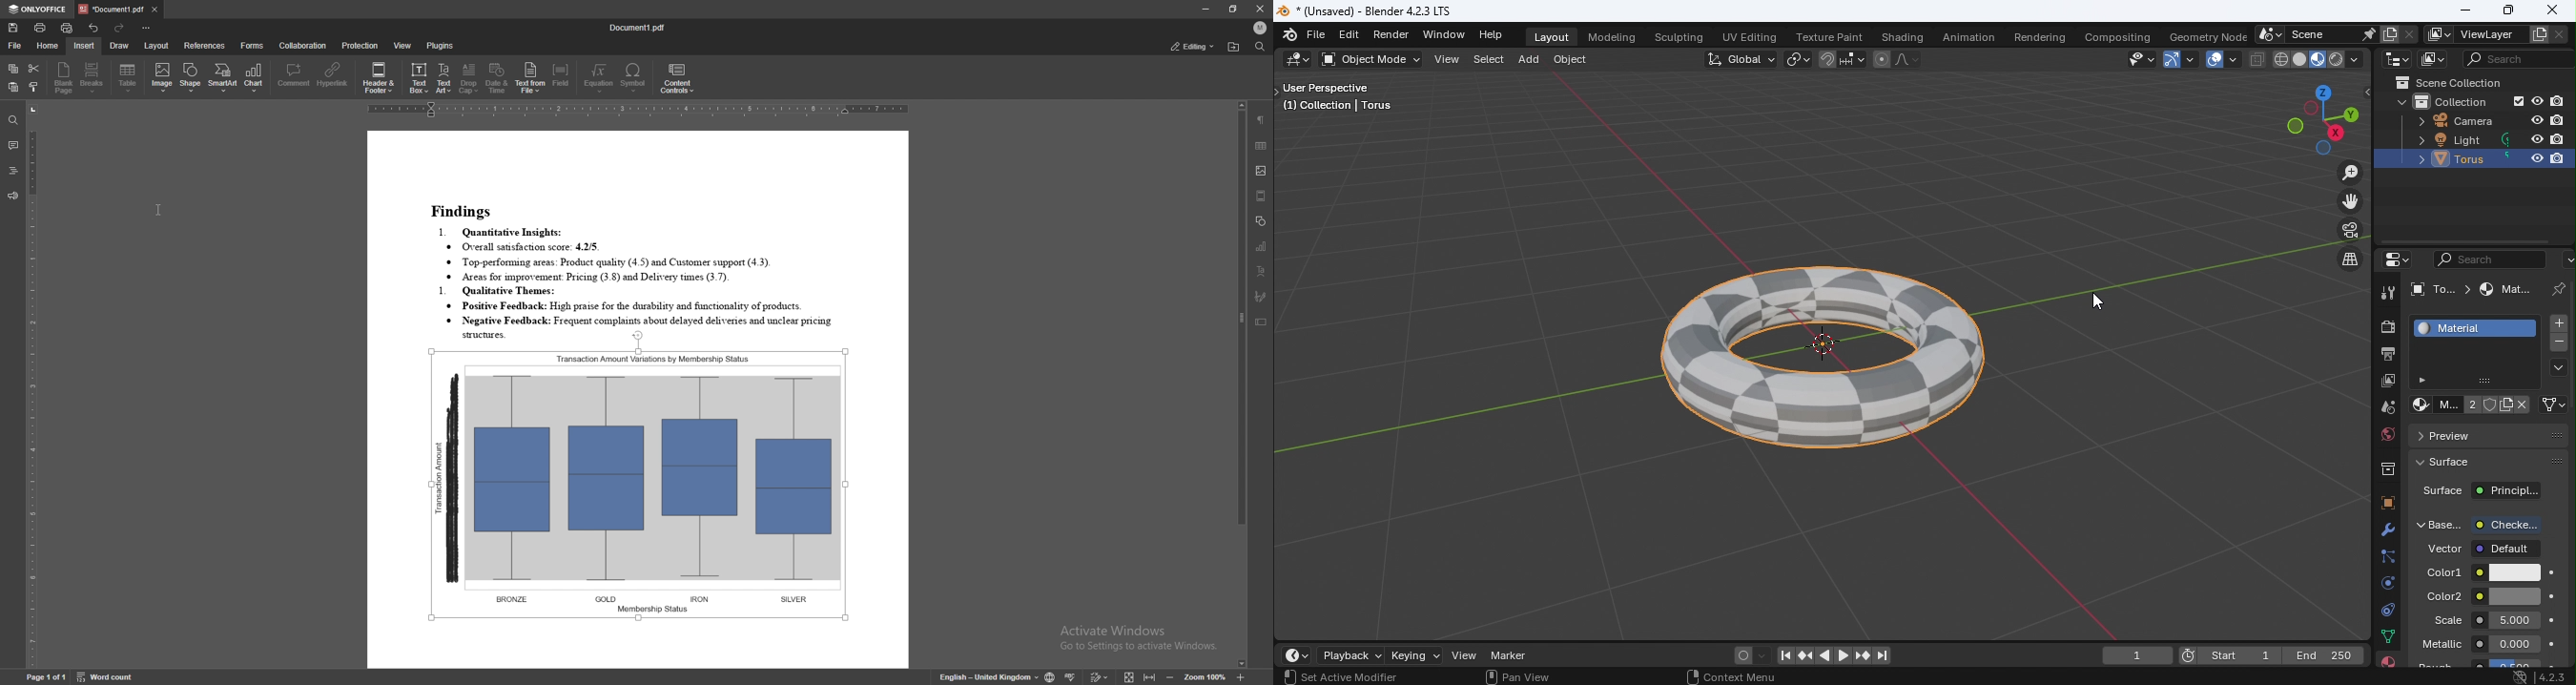 Image resolution: width=2576 pixels, height=700 pixels. Describe the element at coordinates (2336, 59) in the screenshot. I see `Viewport shading` at that location.